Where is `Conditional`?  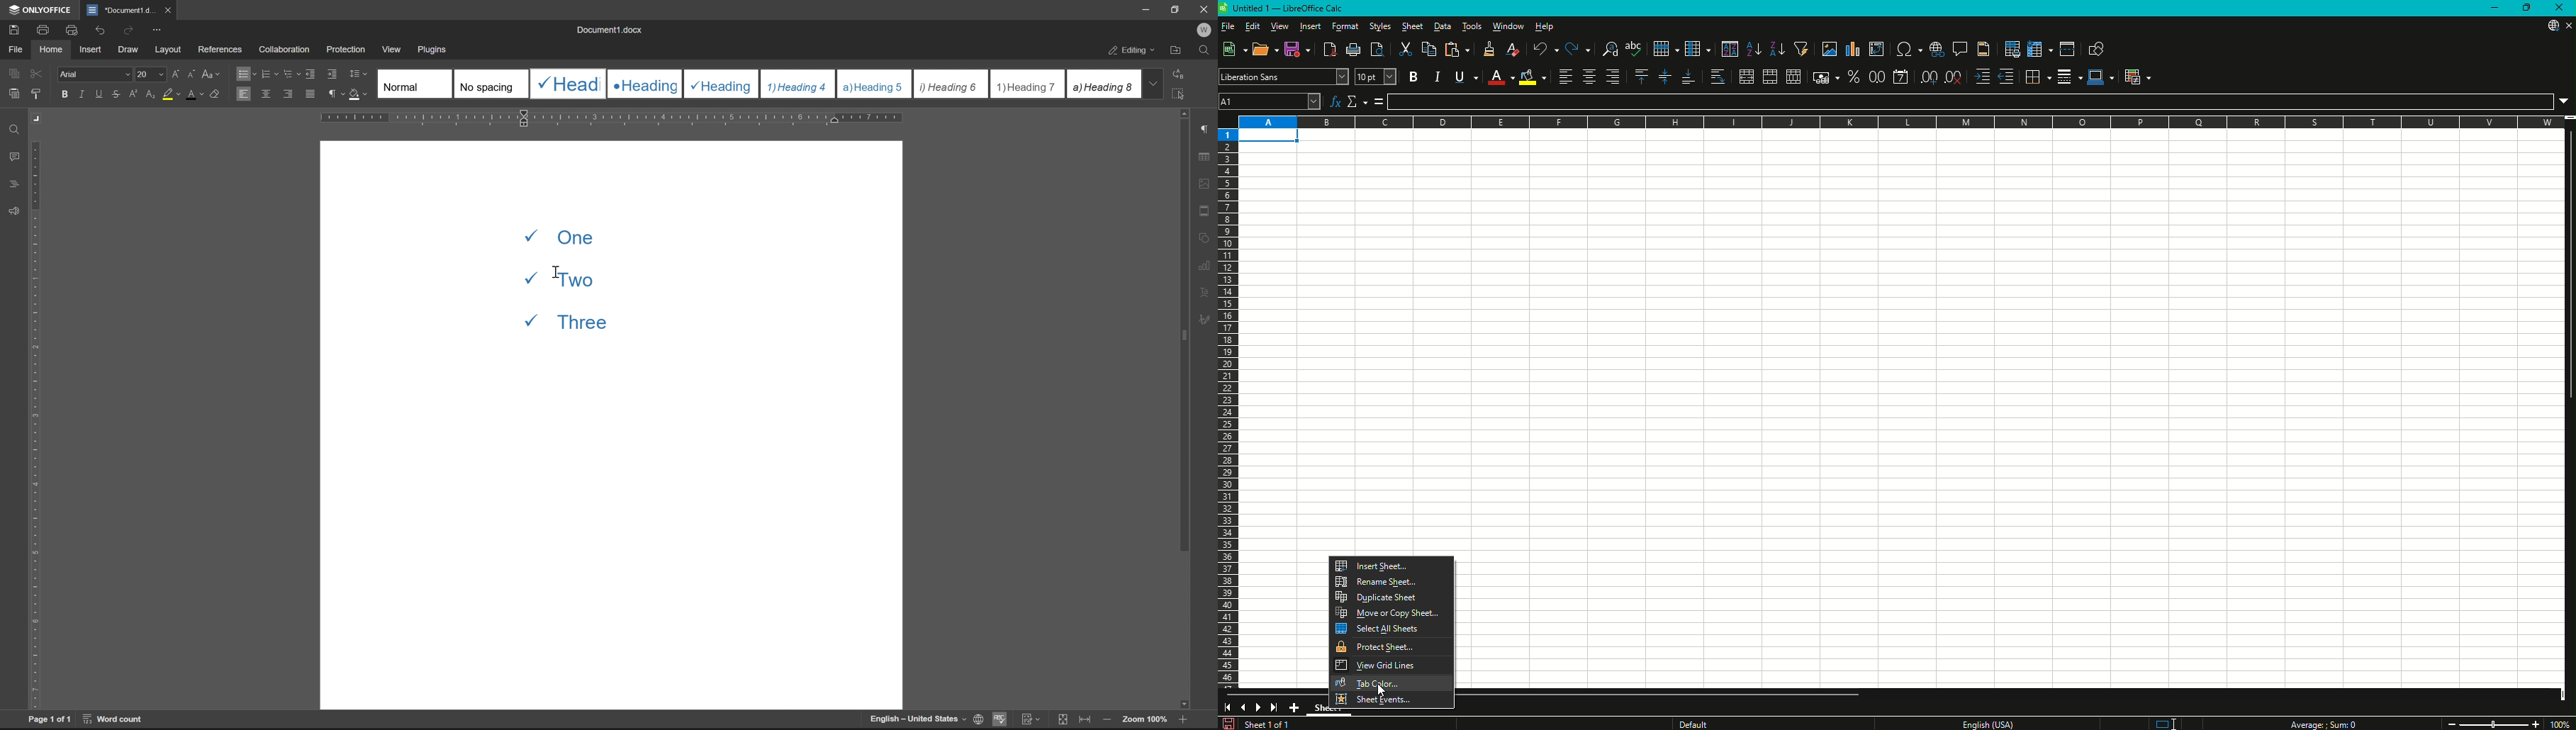 Conditional is located at coordinates (2137, 77).